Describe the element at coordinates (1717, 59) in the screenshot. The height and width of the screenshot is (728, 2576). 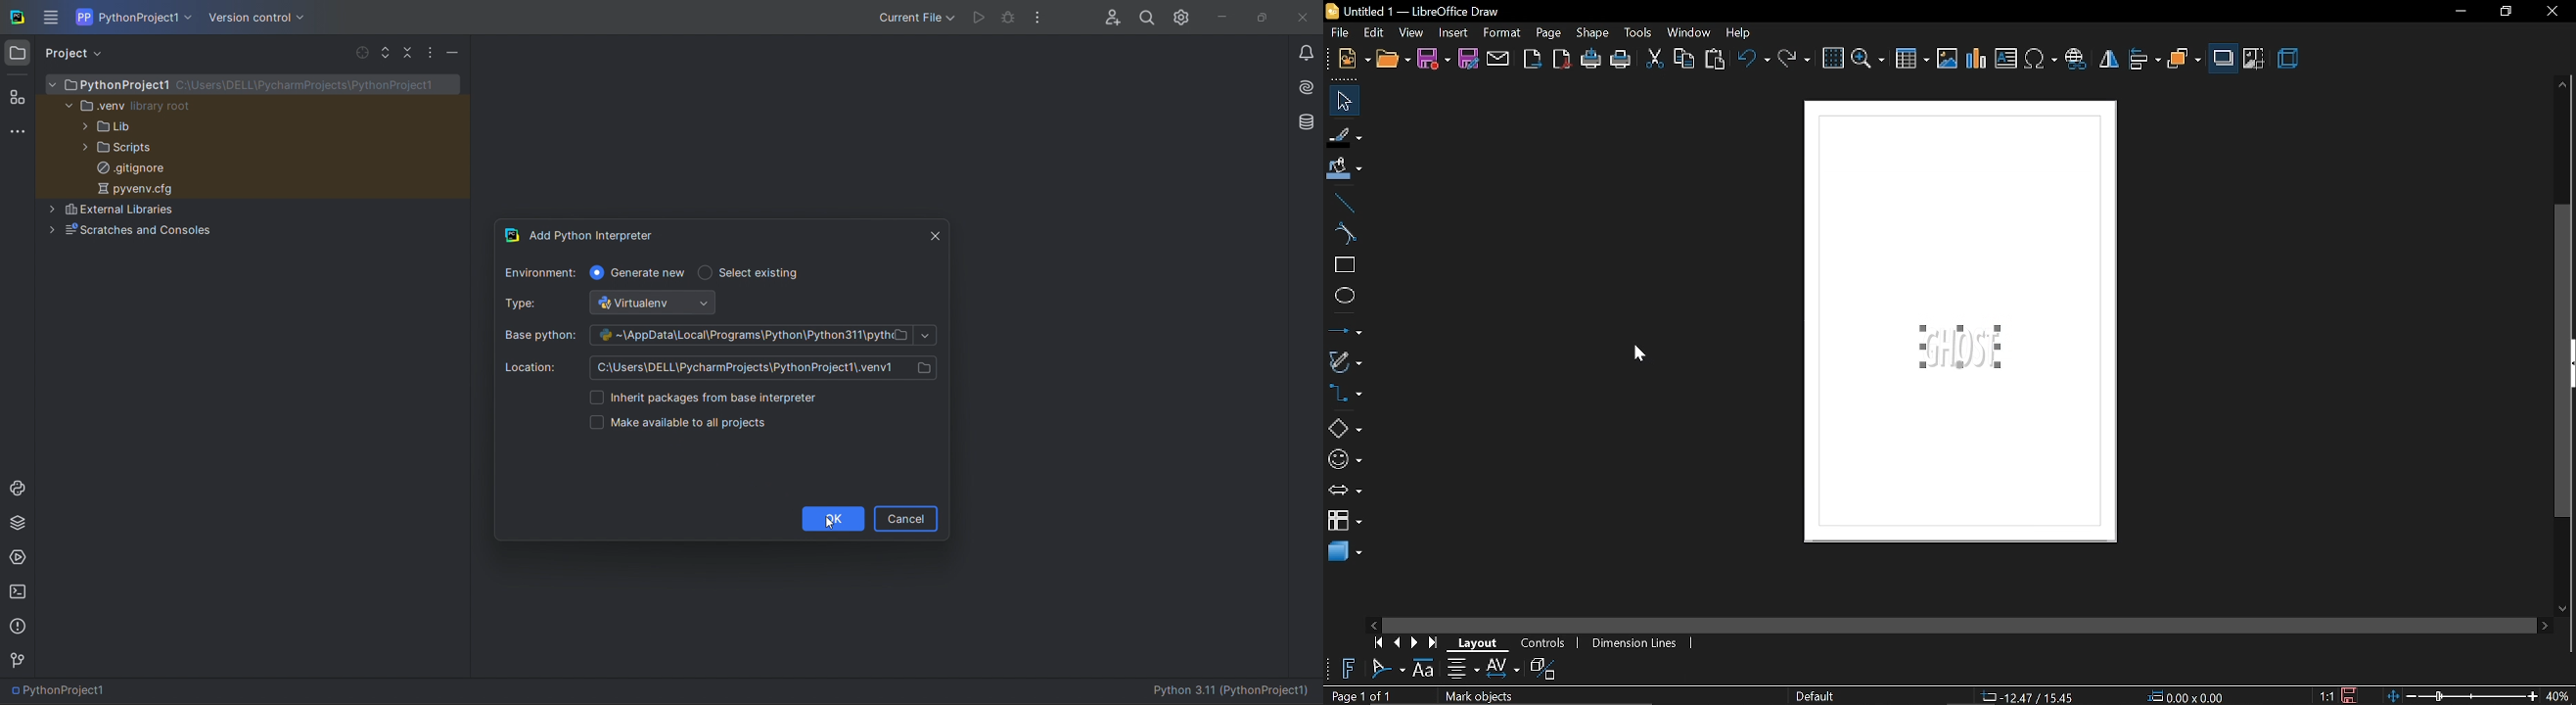
I see `paste` at that location.